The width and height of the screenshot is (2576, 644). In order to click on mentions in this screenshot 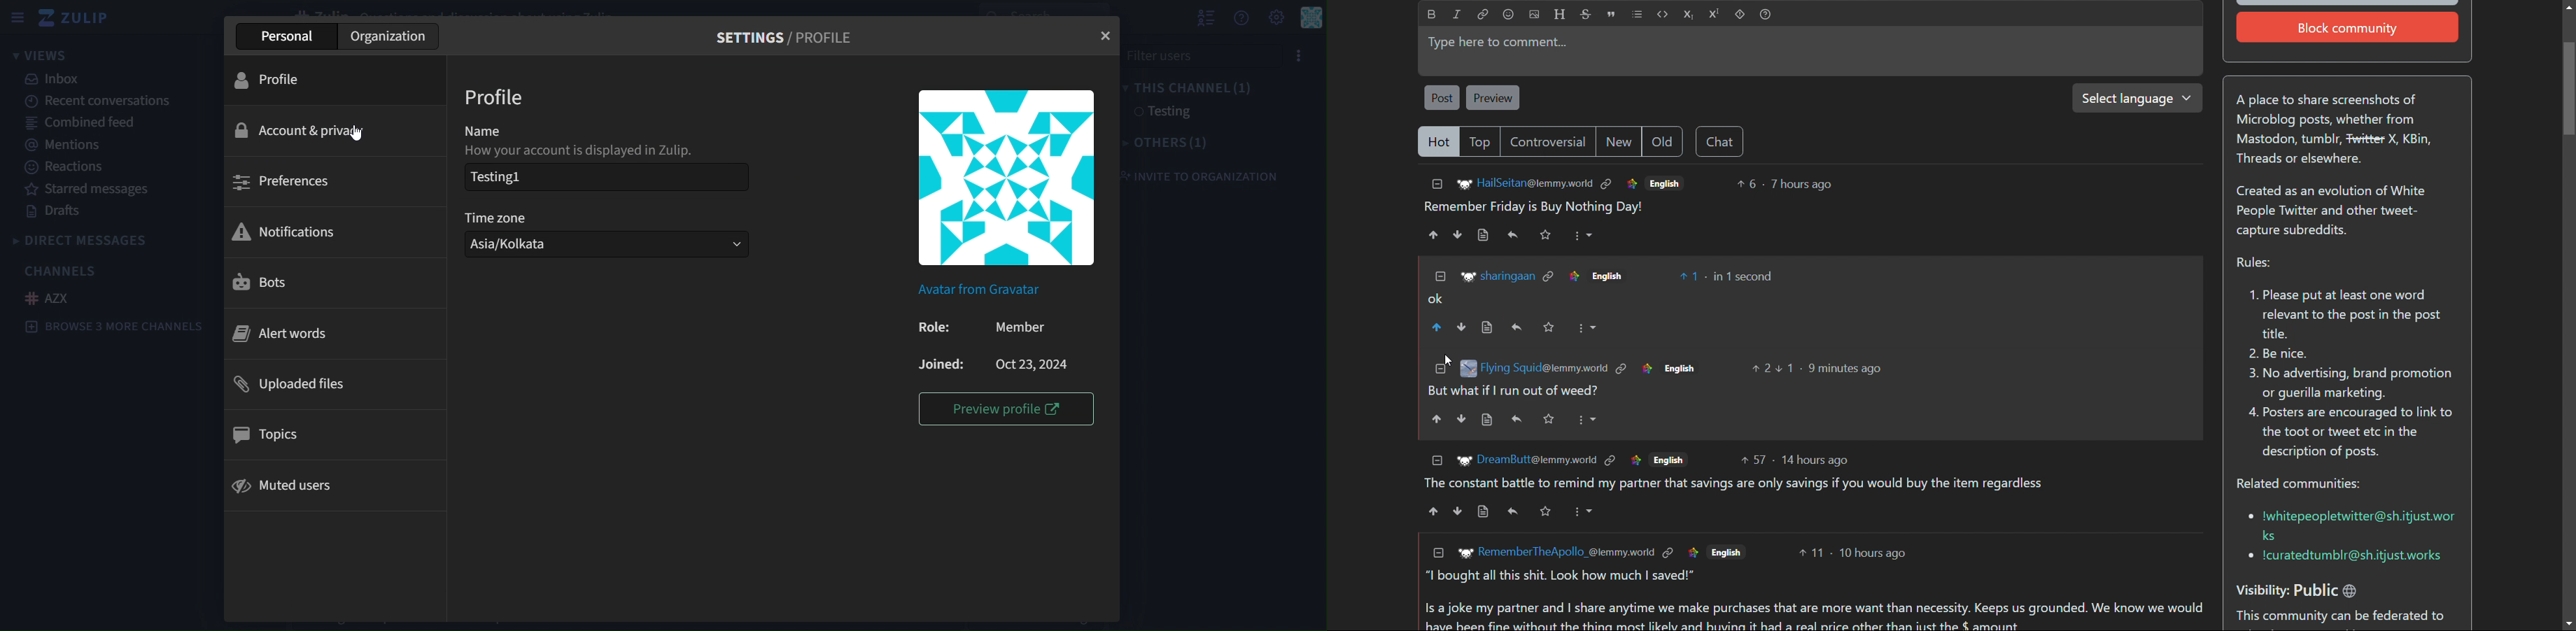, I will do `click(66, 145)`.